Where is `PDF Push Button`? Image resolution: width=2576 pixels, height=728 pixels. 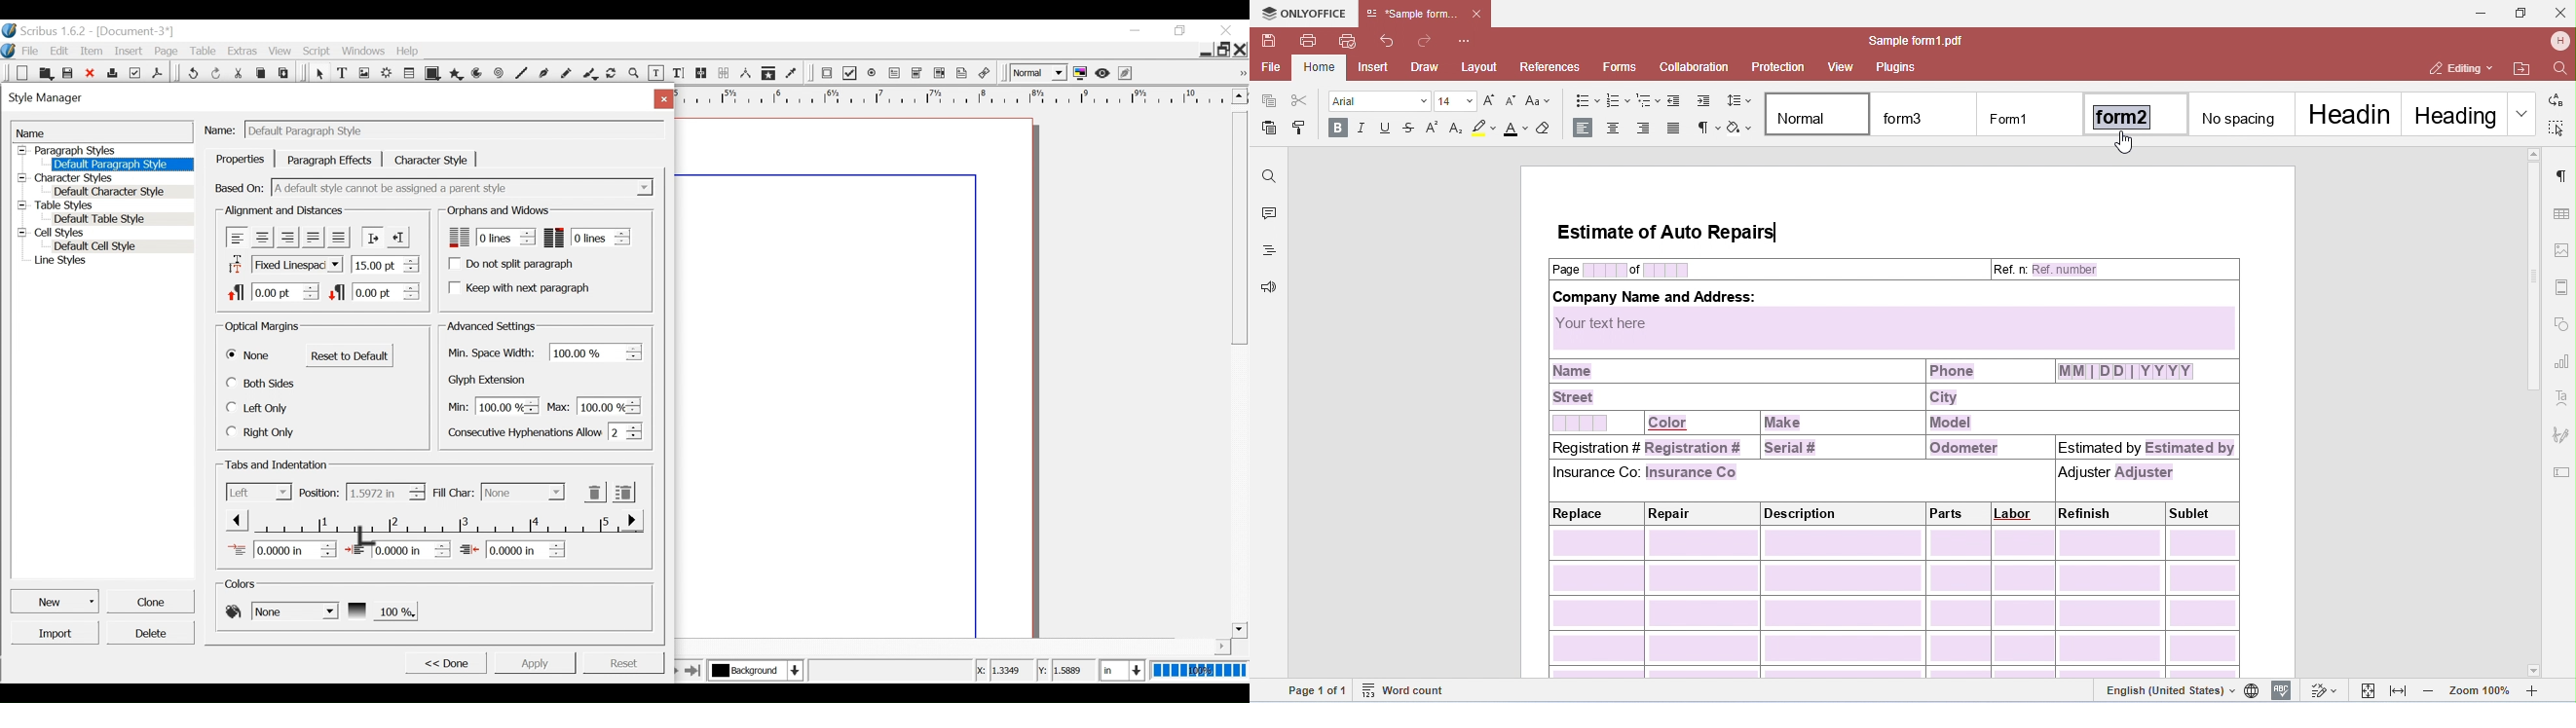
PDF Push Button is located at coordinates (827, 72).